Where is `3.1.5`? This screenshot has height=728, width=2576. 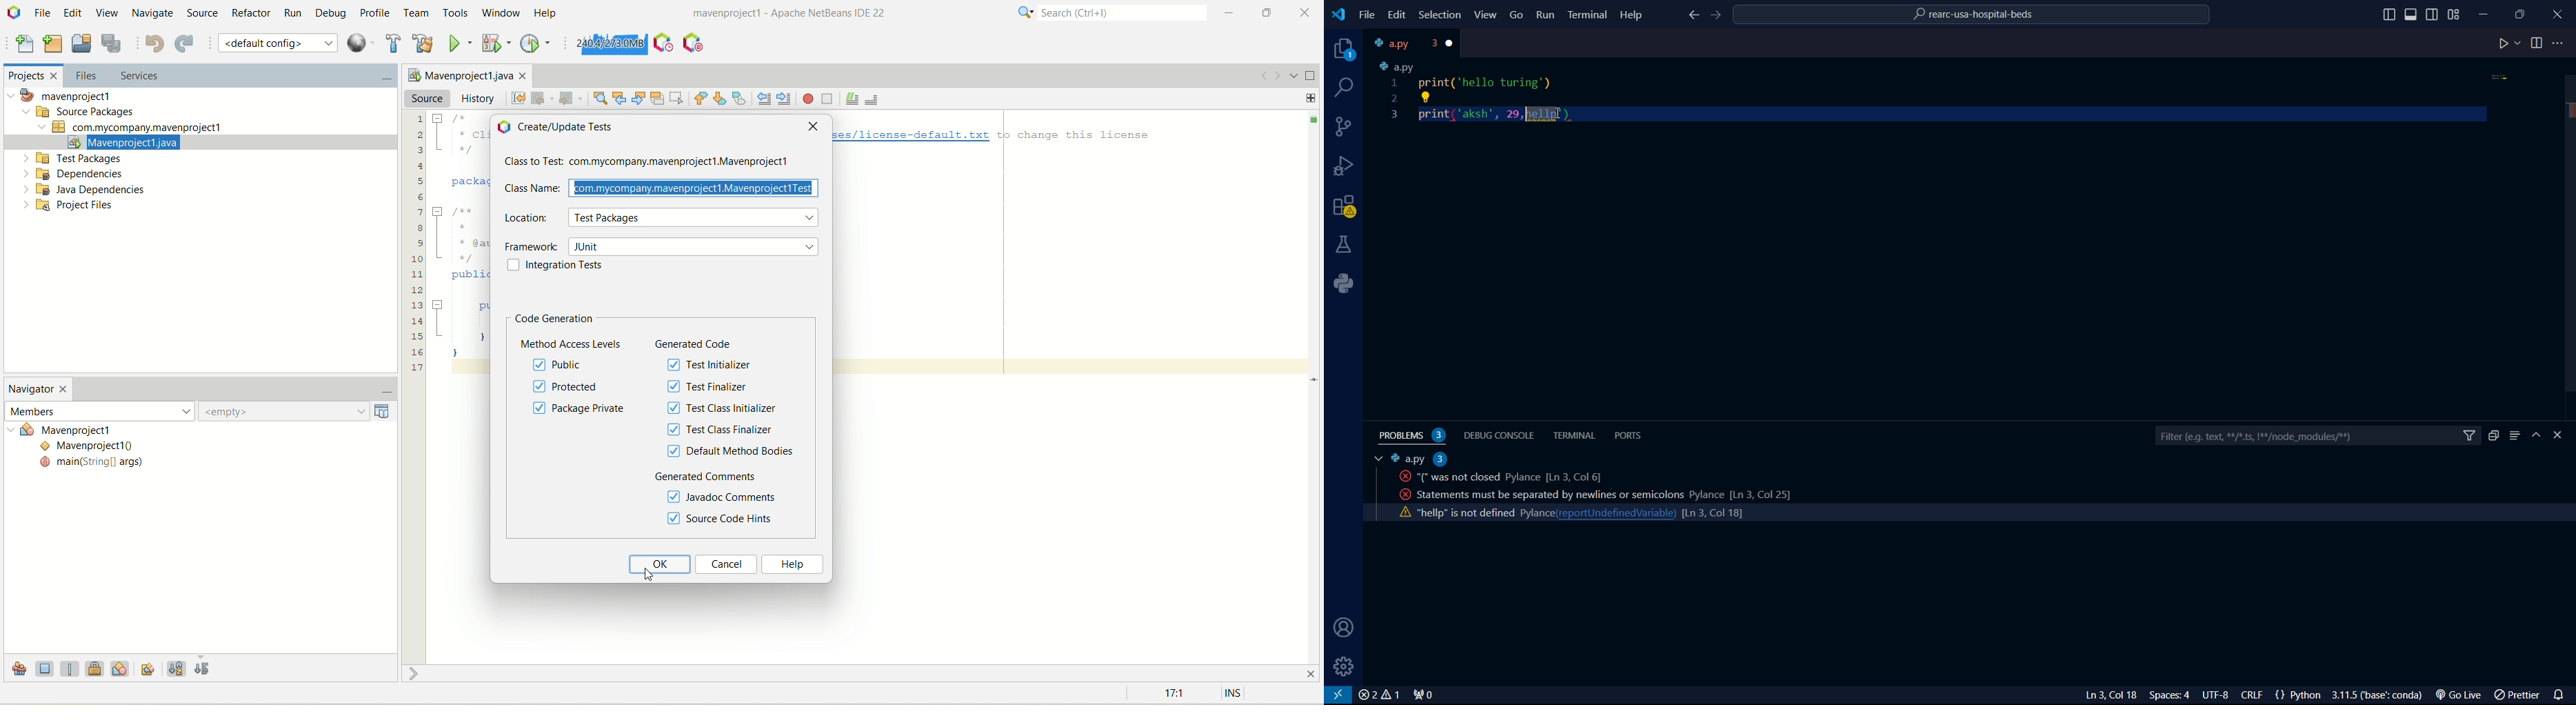
3.1.5 is located at coordinates (2382, 695).